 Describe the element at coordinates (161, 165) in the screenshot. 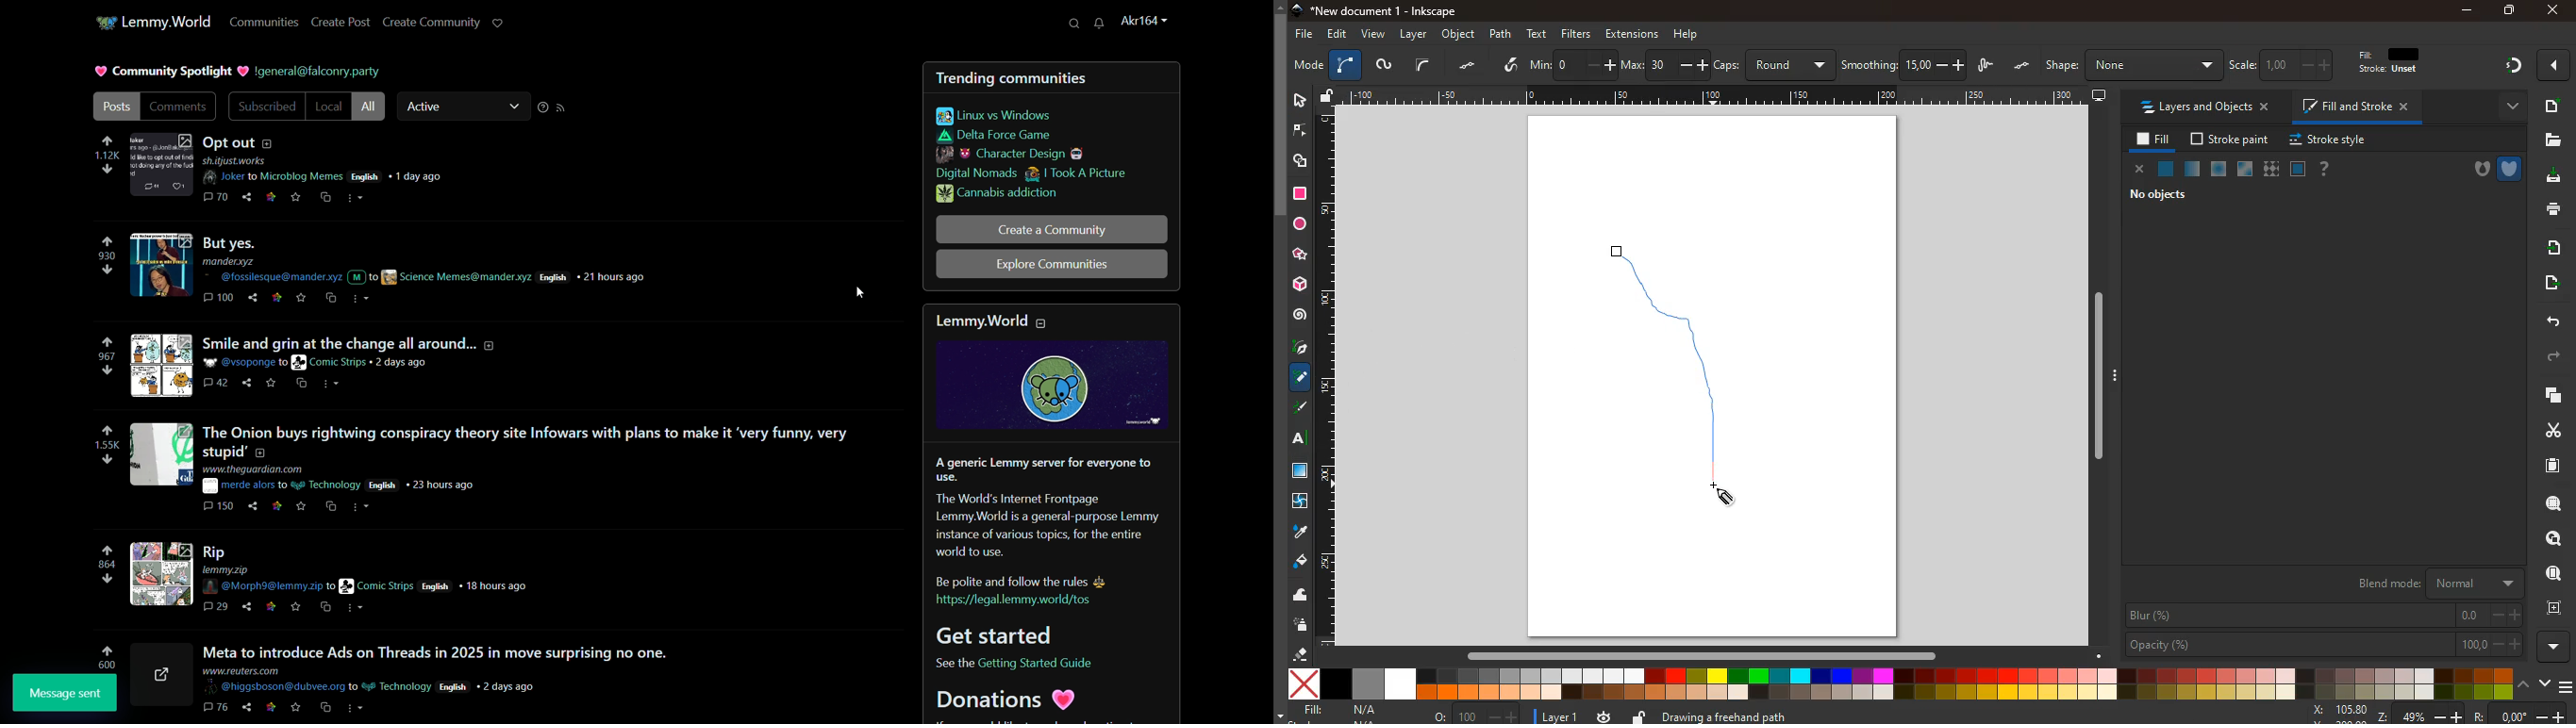

I see `image` at that location.